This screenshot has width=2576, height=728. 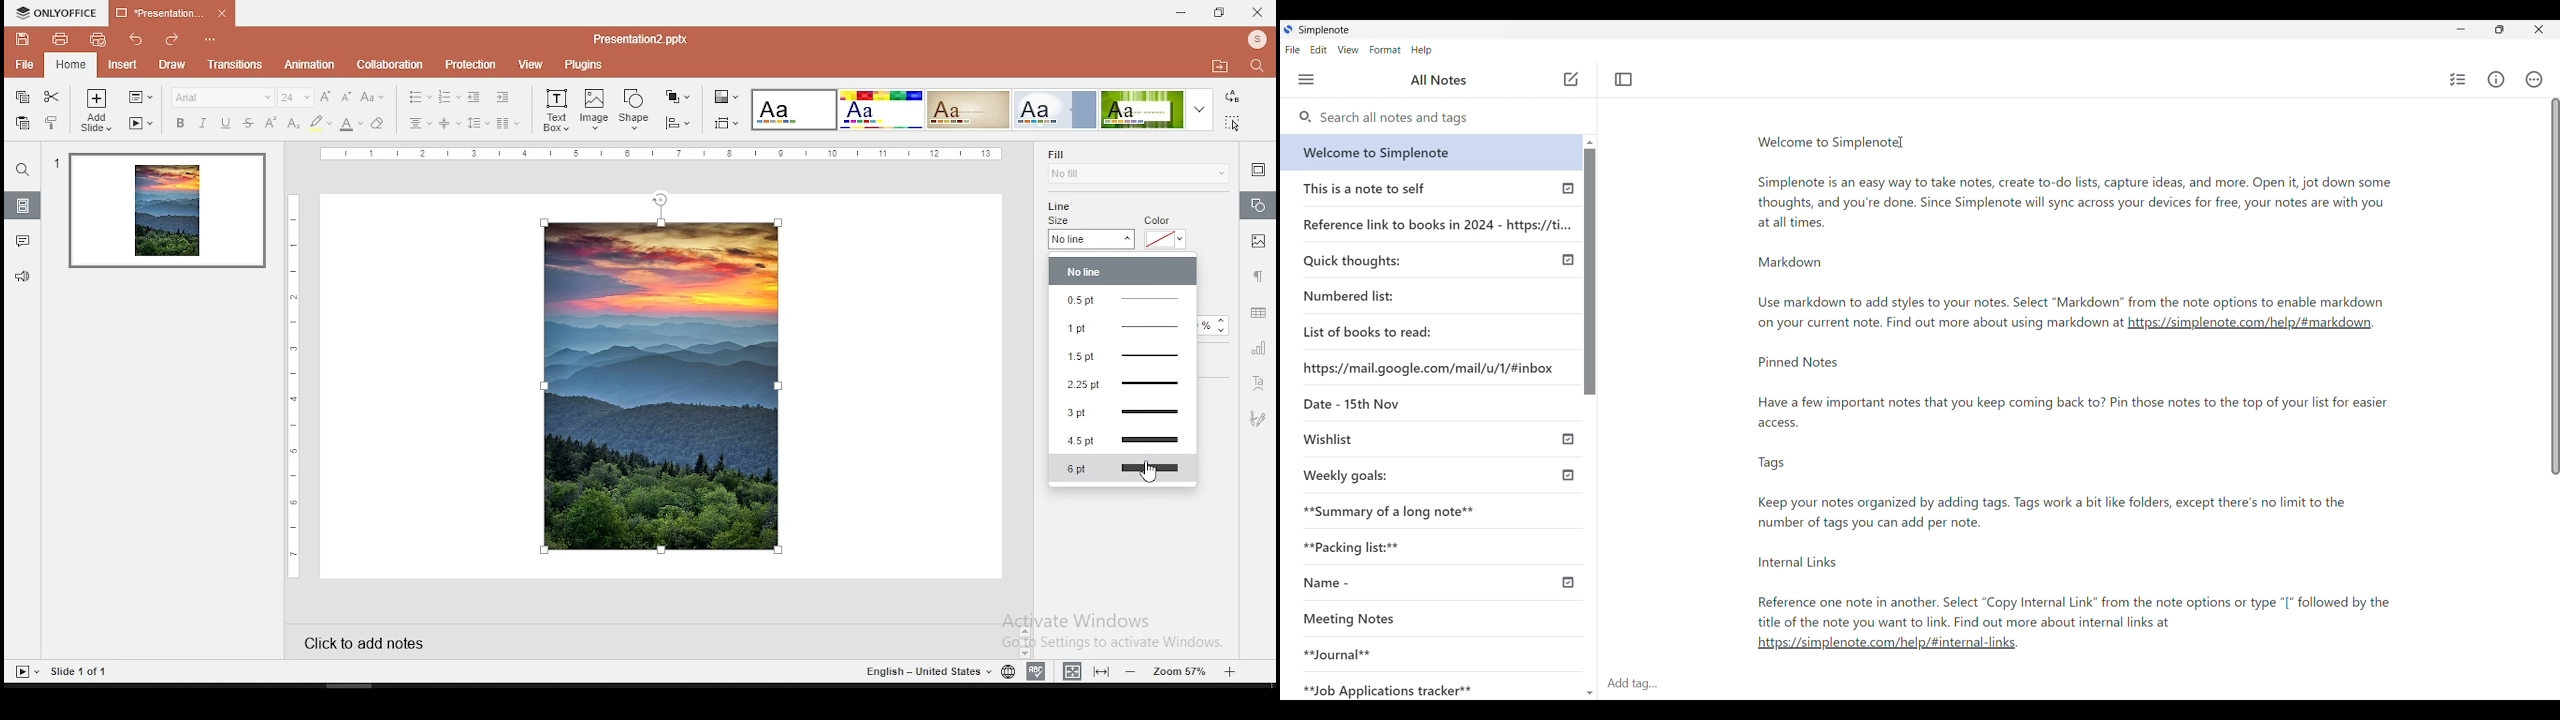 I want to click on Software name, so click(x=1323, y=30).